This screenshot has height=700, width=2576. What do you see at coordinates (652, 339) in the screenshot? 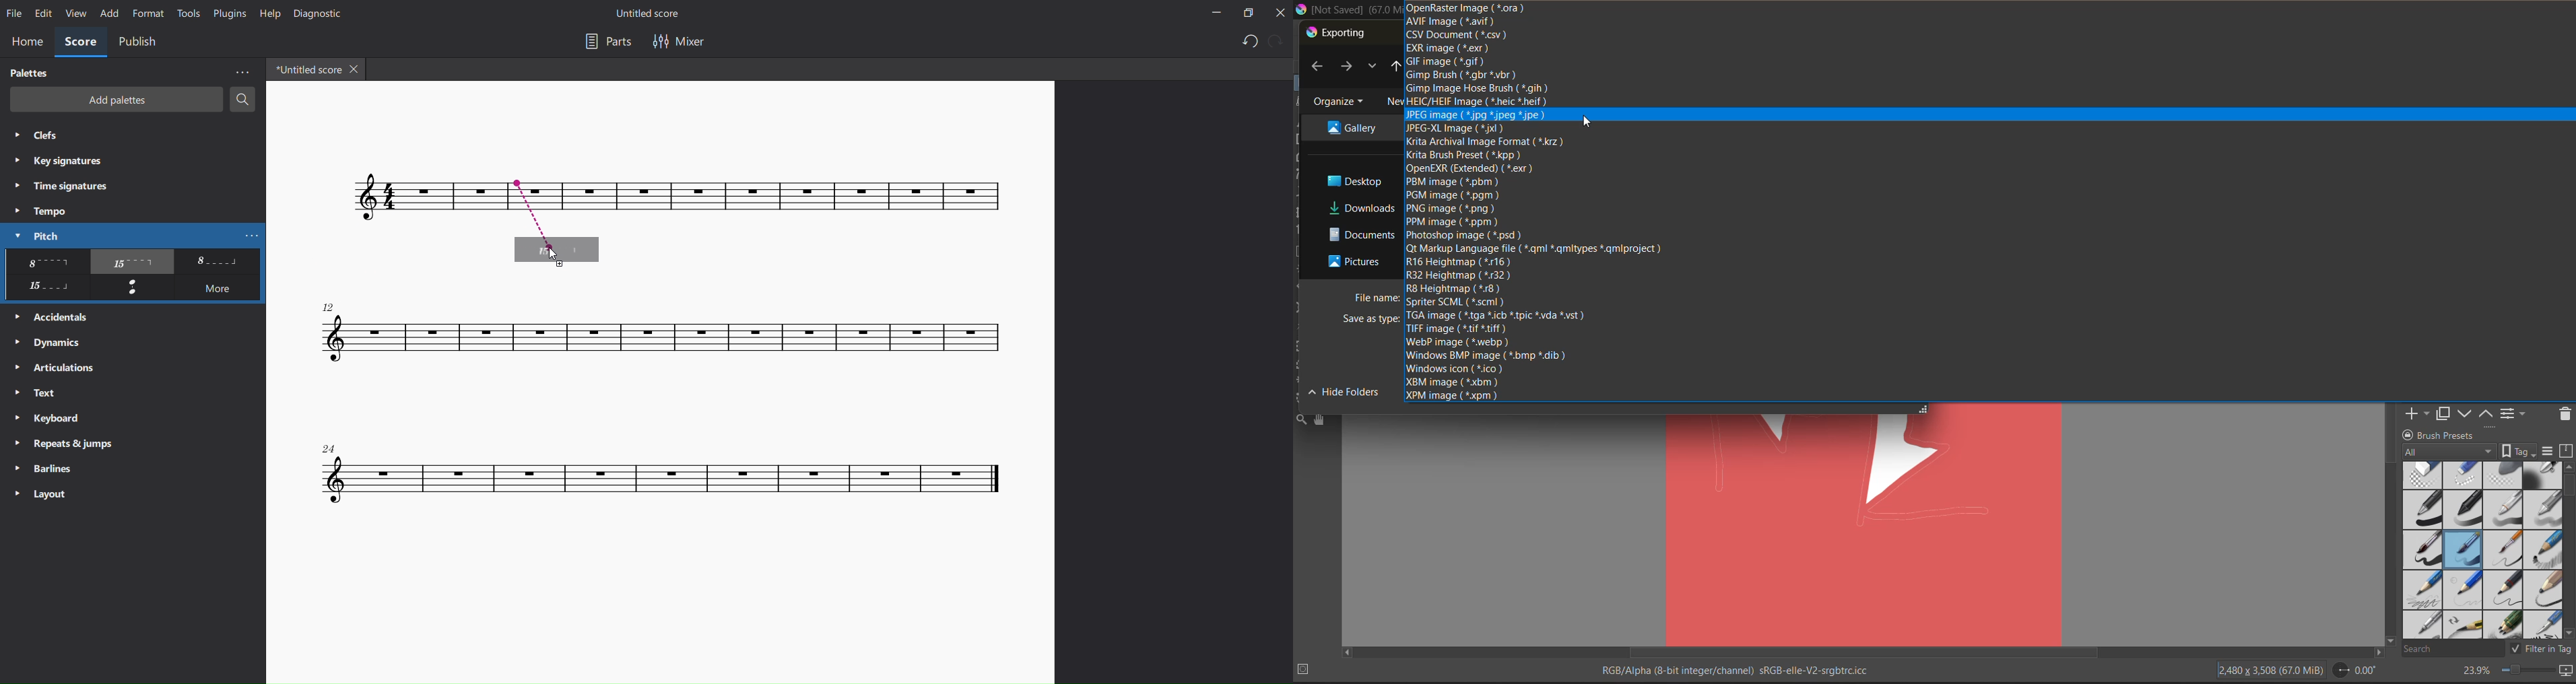
I see `score` at bounding box center [652, 339].